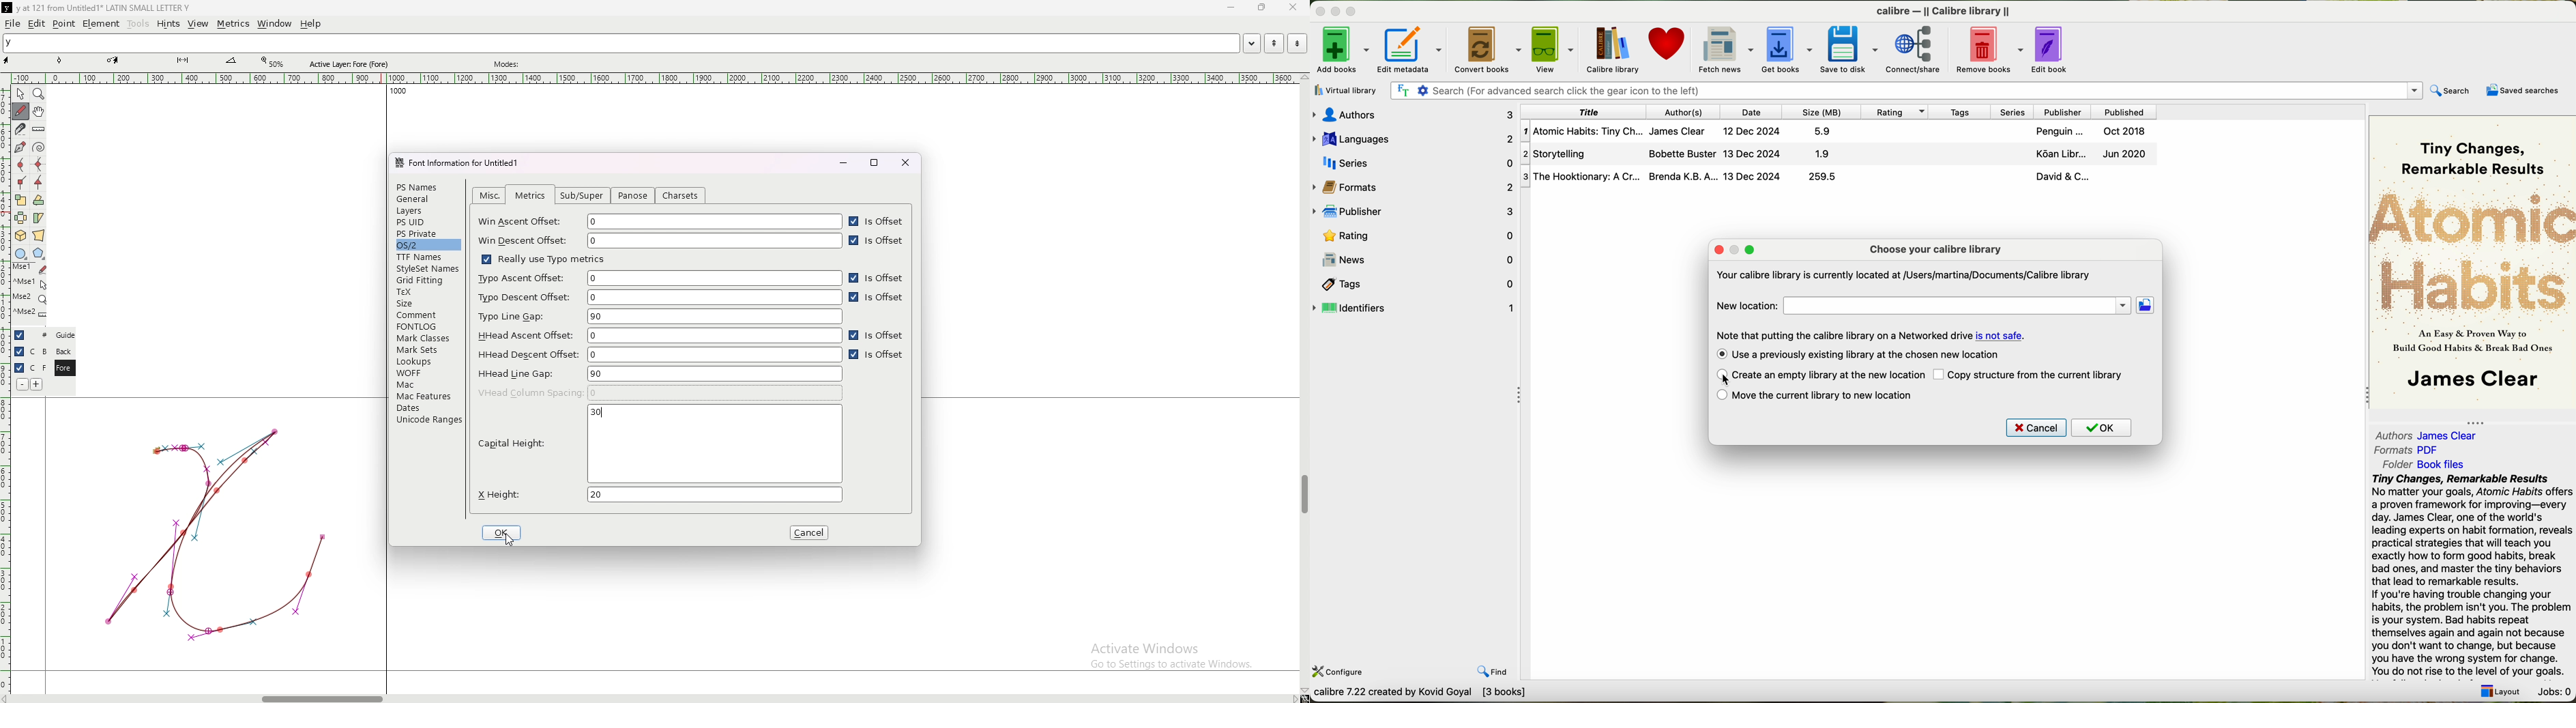  Describe the element at coordinates (39, 164) in the screenshot. I see `add a horizontal or vertical curve point` at that location.